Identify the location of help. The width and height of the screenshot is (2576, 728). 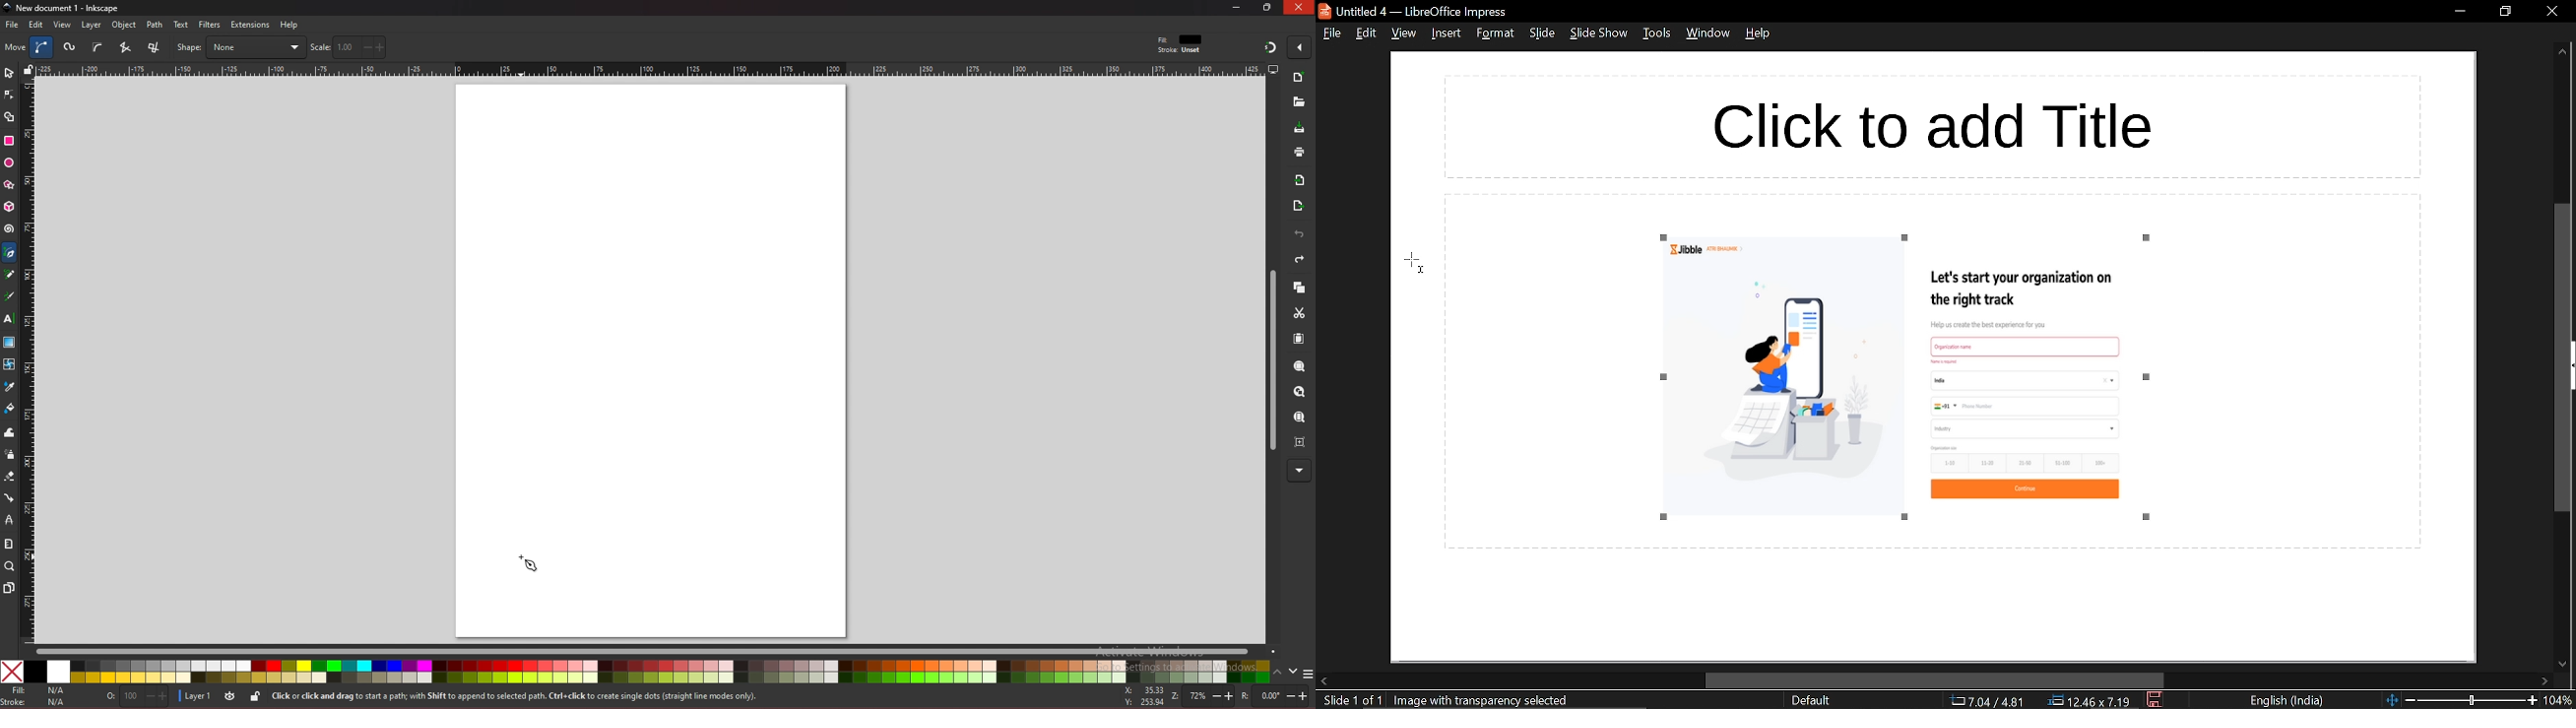
(1759, 37).